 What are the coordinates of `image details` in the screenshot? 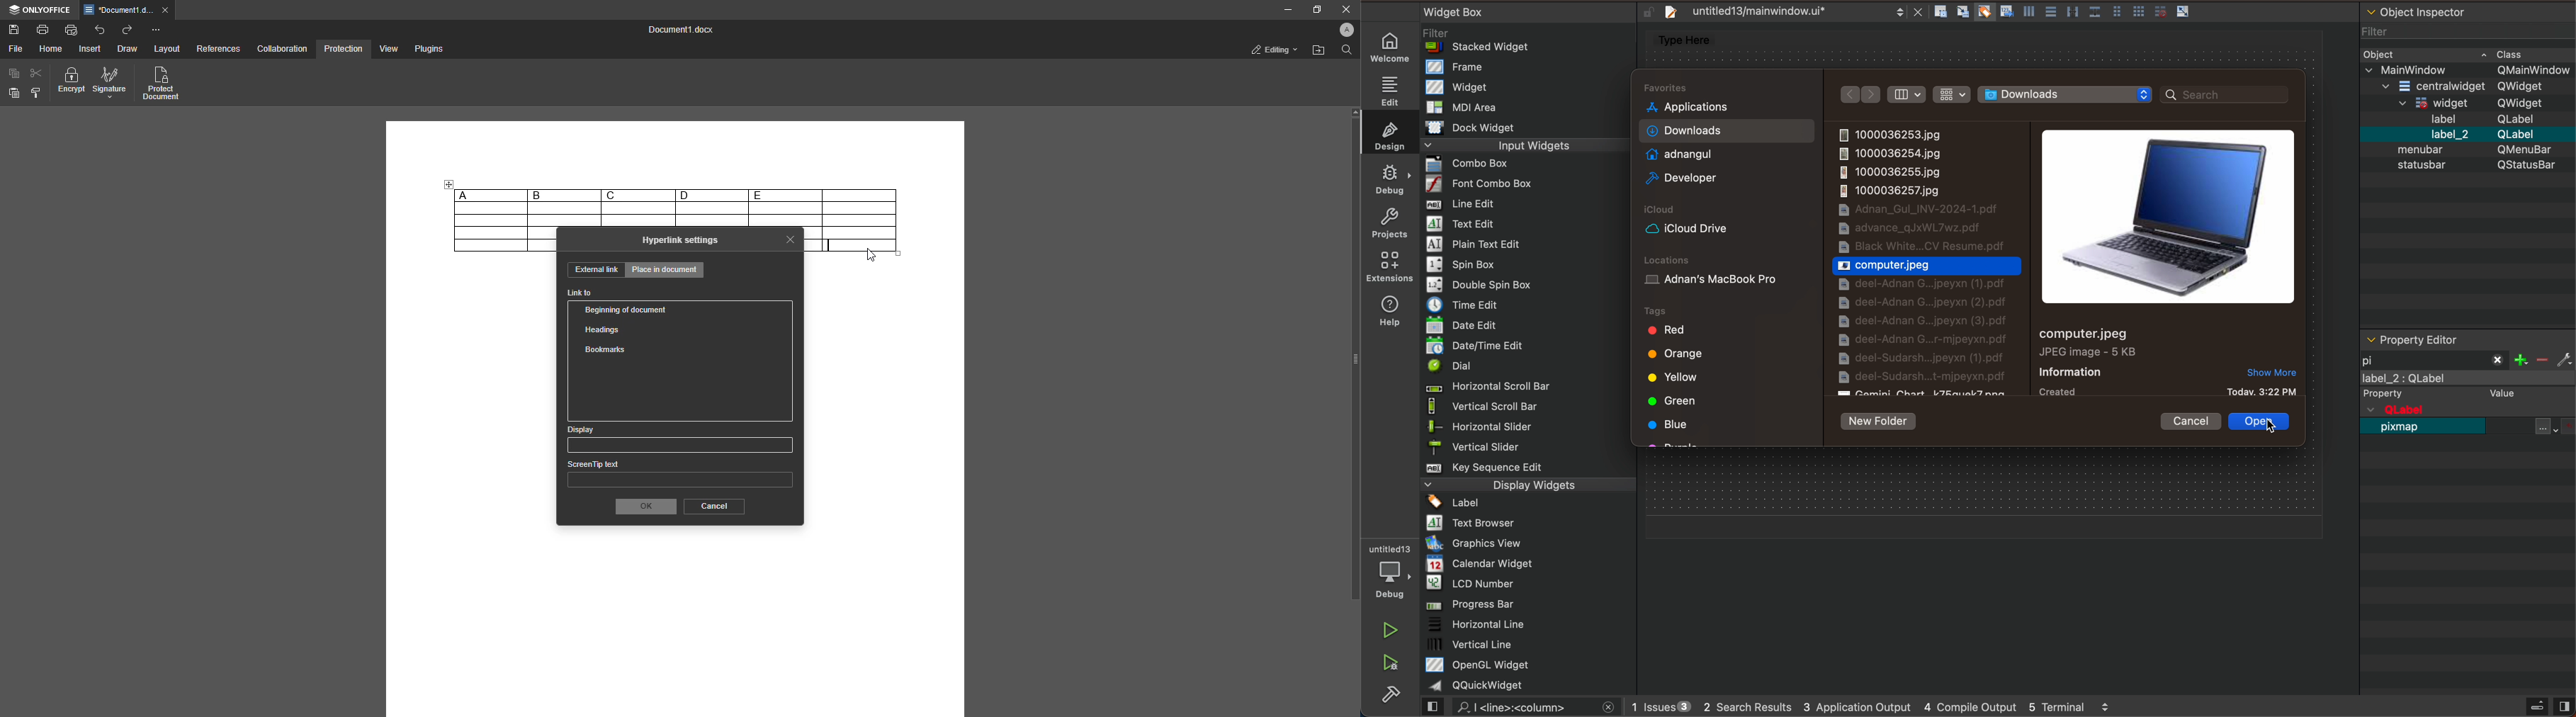 It's located at (2082, 362).